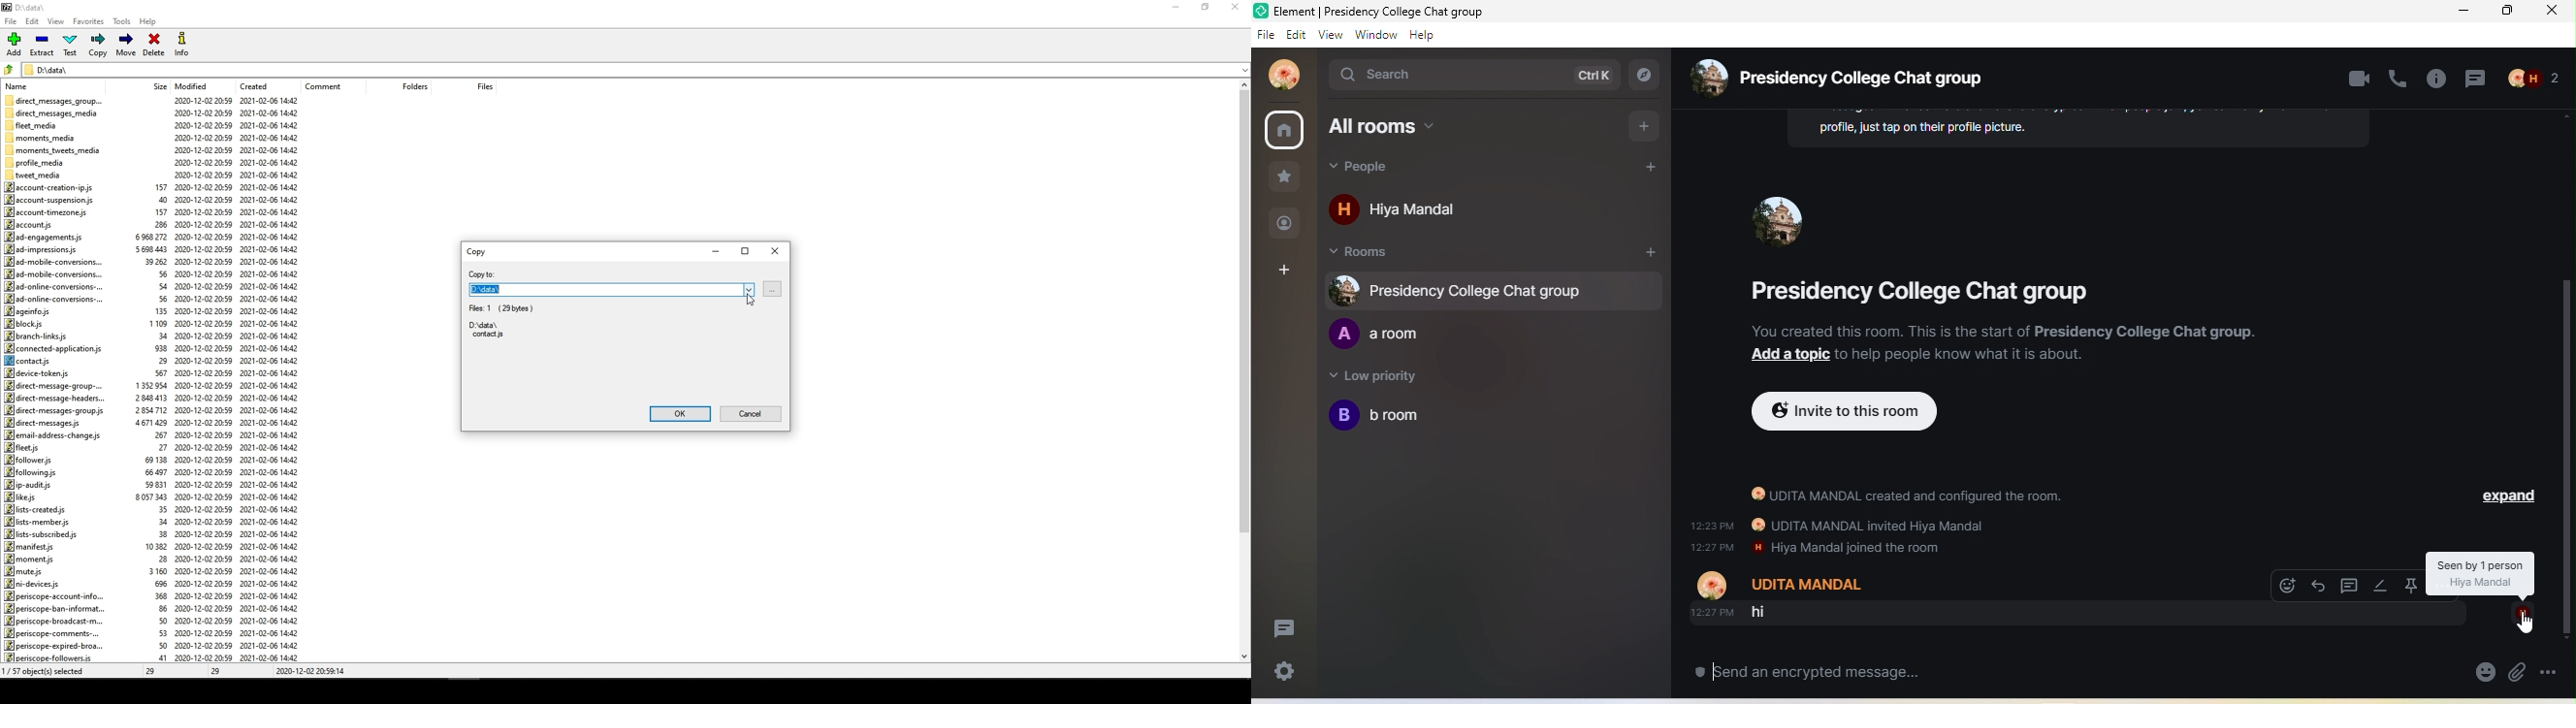  Describe the element at coordinates (1930, 290) in the screenshot. I see `precidency college chat group` at that location.